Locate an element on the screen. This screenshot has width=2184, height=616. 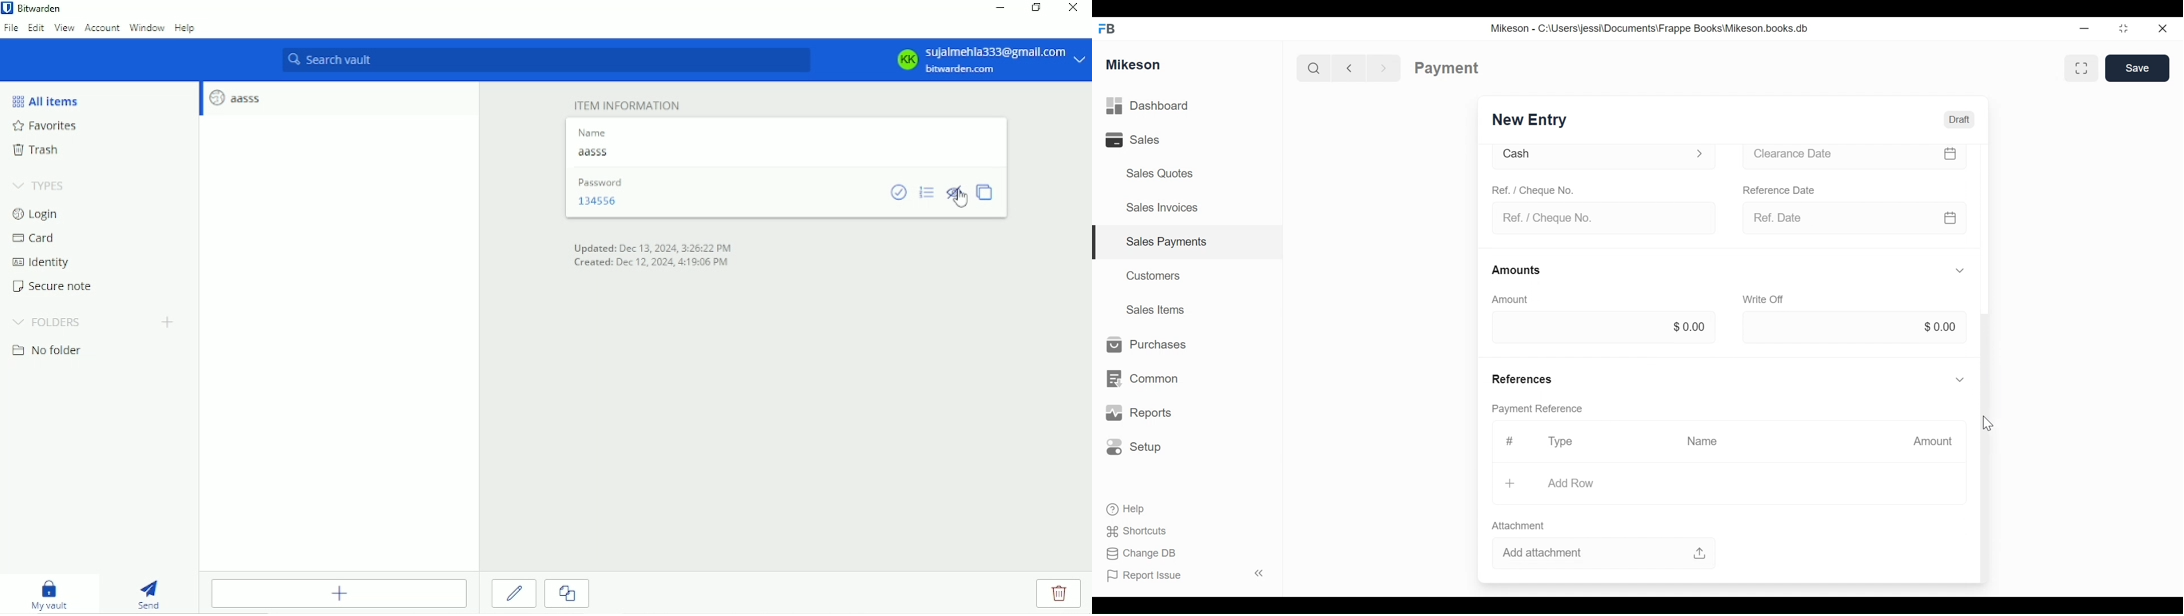
Search is located at coordinates (1310, 67).